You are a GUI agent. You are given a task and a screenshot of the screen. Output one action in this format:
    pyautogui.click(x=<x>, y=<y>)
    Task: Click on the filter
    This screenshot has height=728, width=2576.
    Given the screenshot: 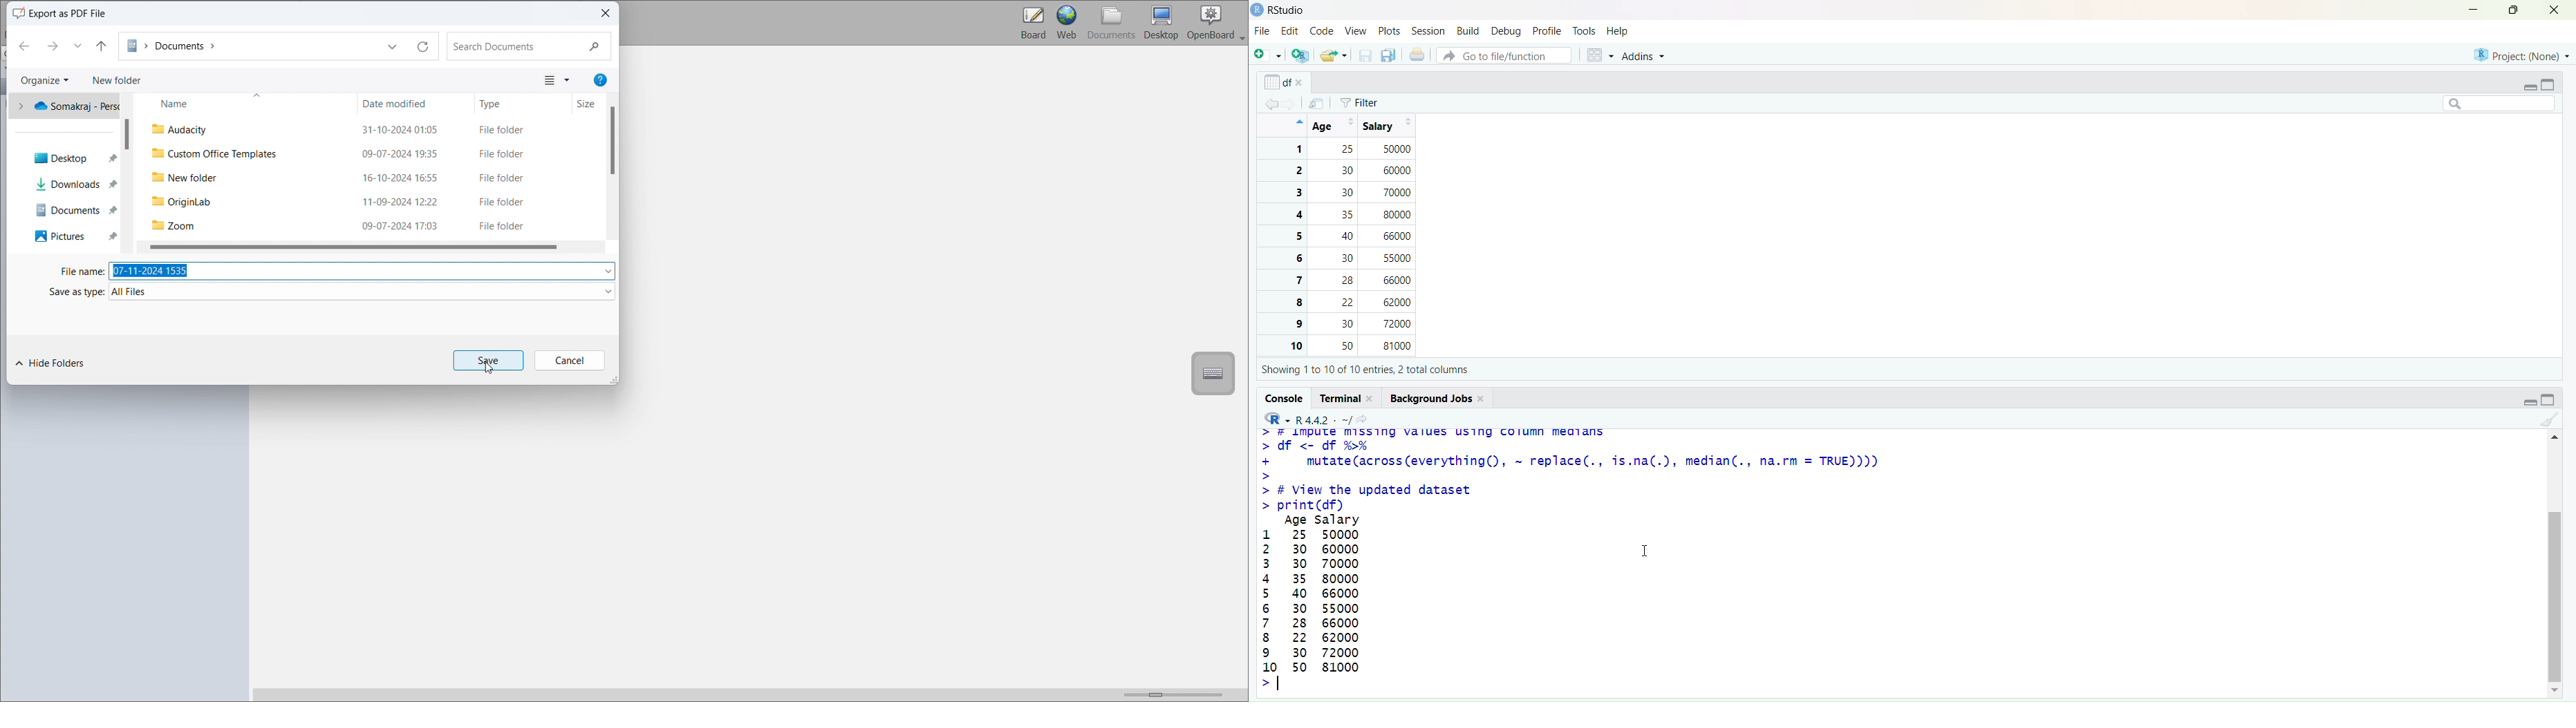 What is the action you would take?
    pyautogui.click(x=1363, y=103)
    